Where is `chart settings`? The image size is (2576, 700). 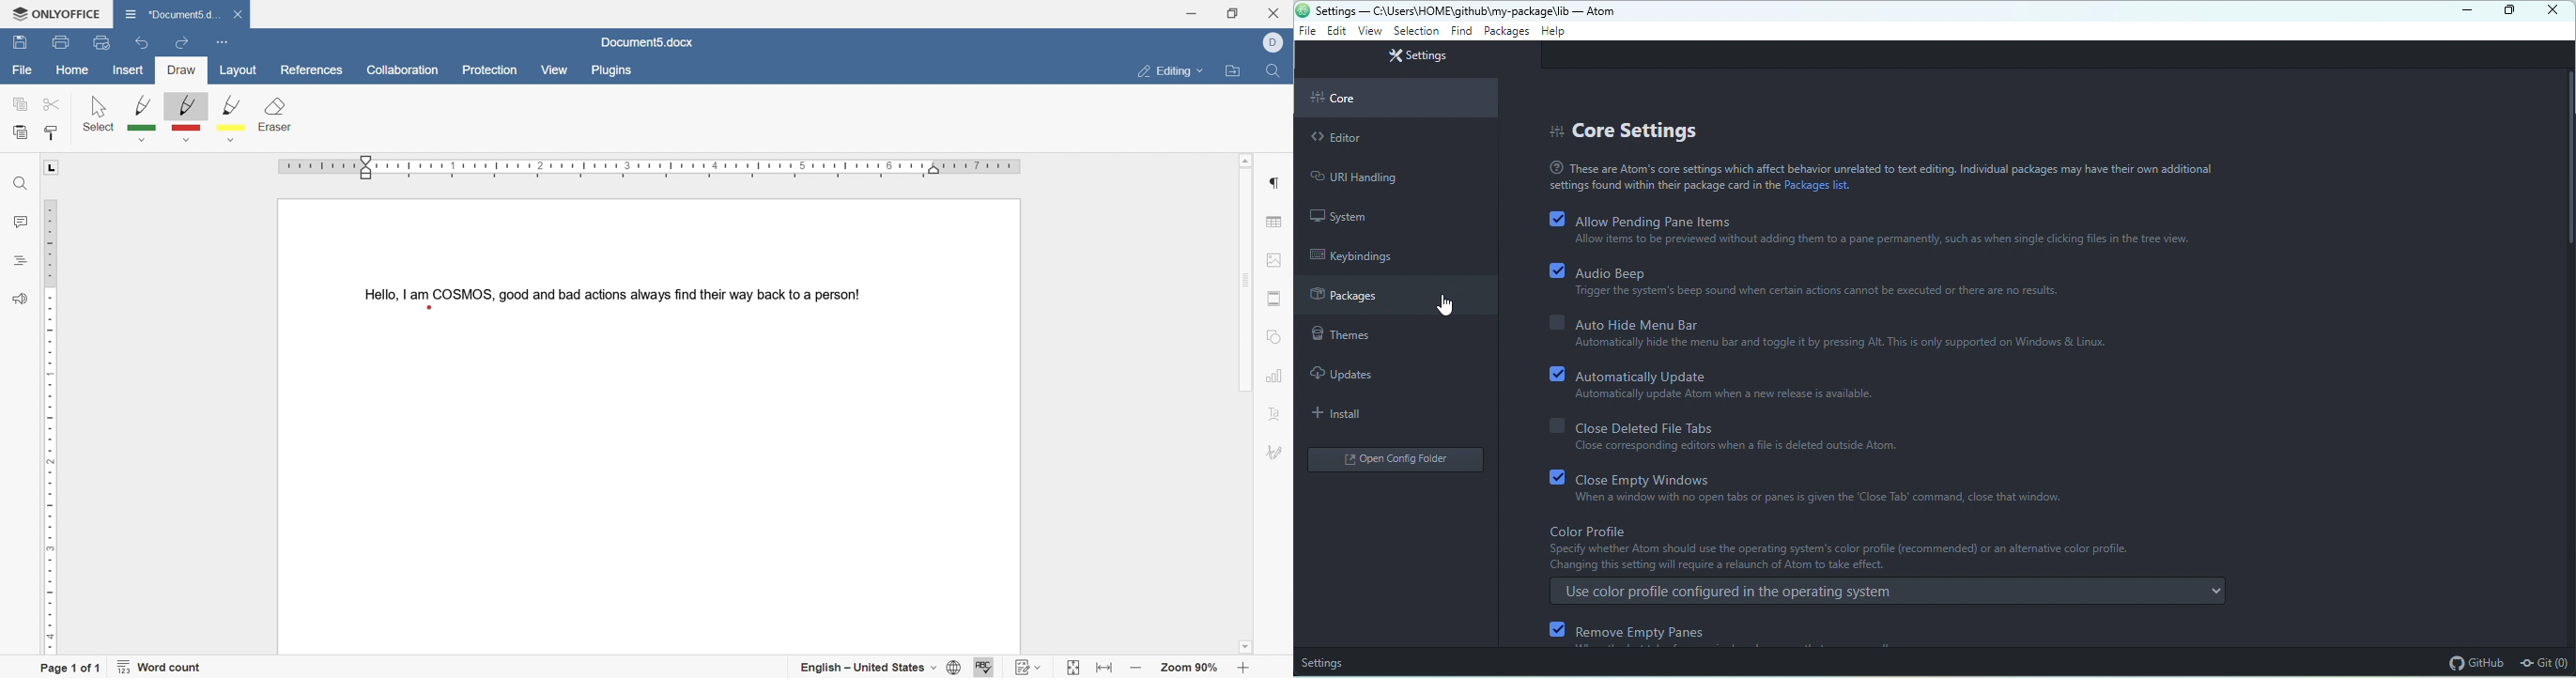
chart settings is located at coordinates (1275, 377).